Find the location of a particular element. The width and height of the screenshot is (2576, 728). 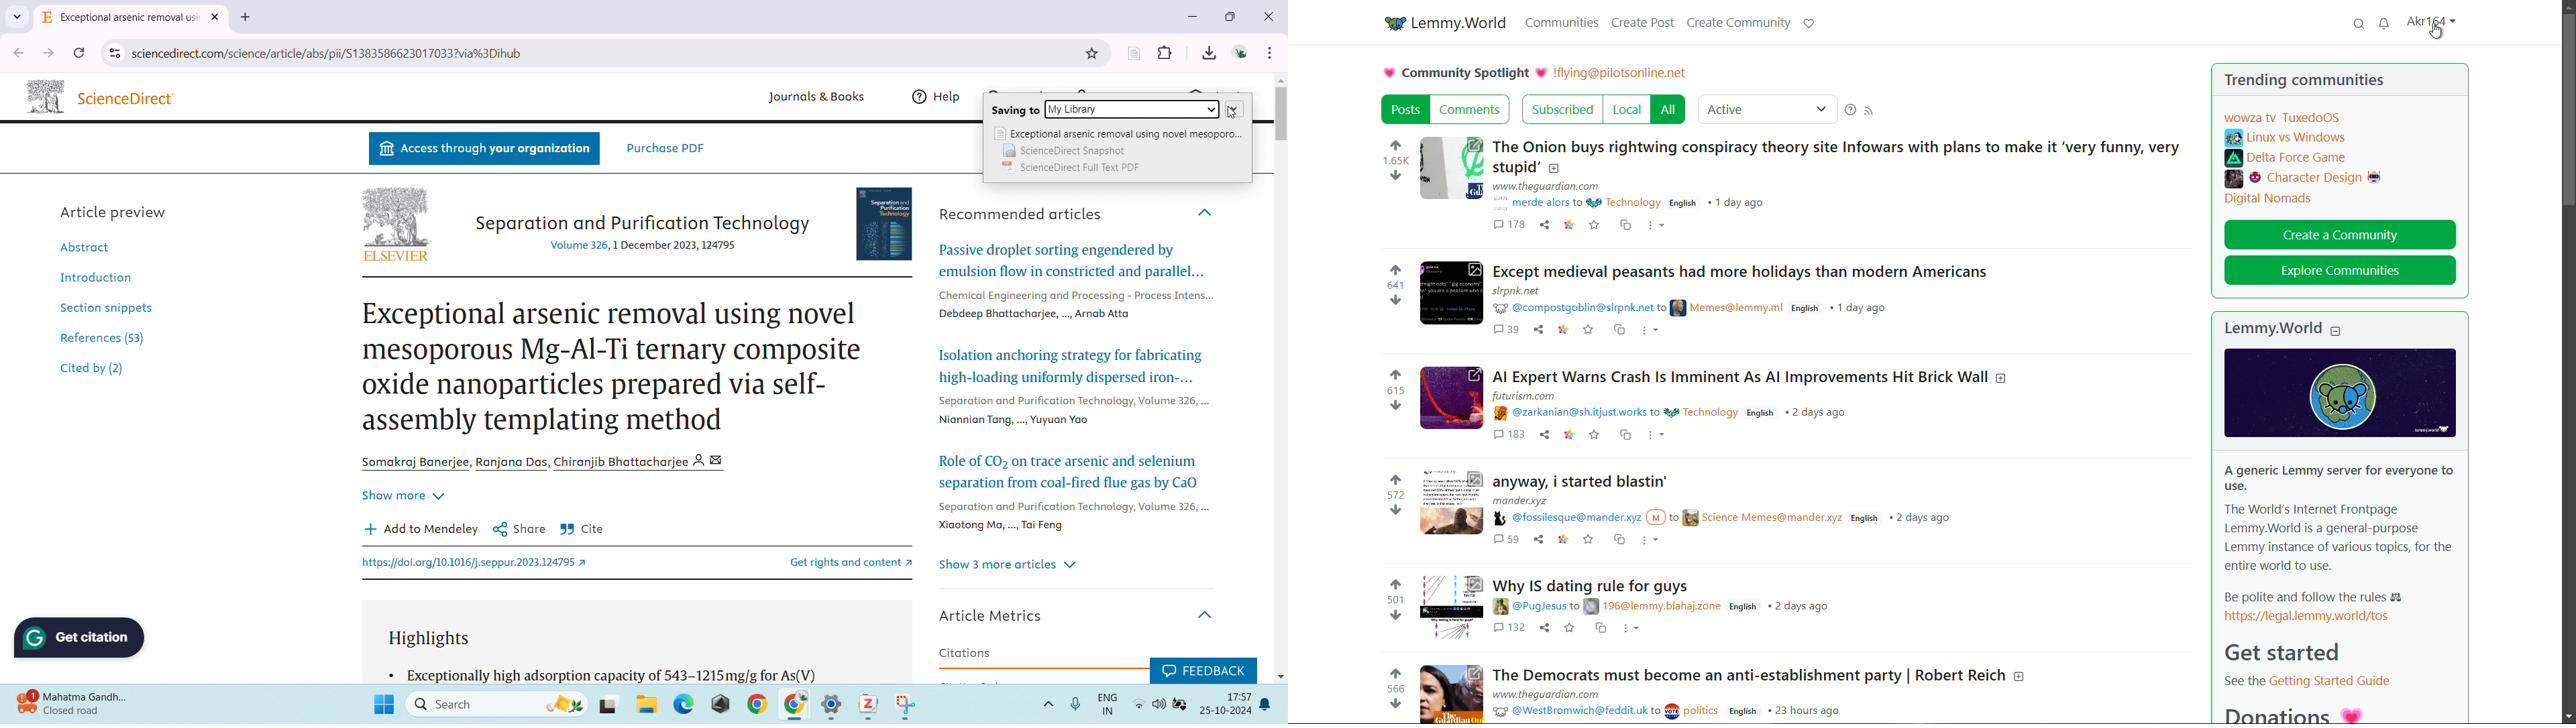

image is located at coordinates (1451, 294).